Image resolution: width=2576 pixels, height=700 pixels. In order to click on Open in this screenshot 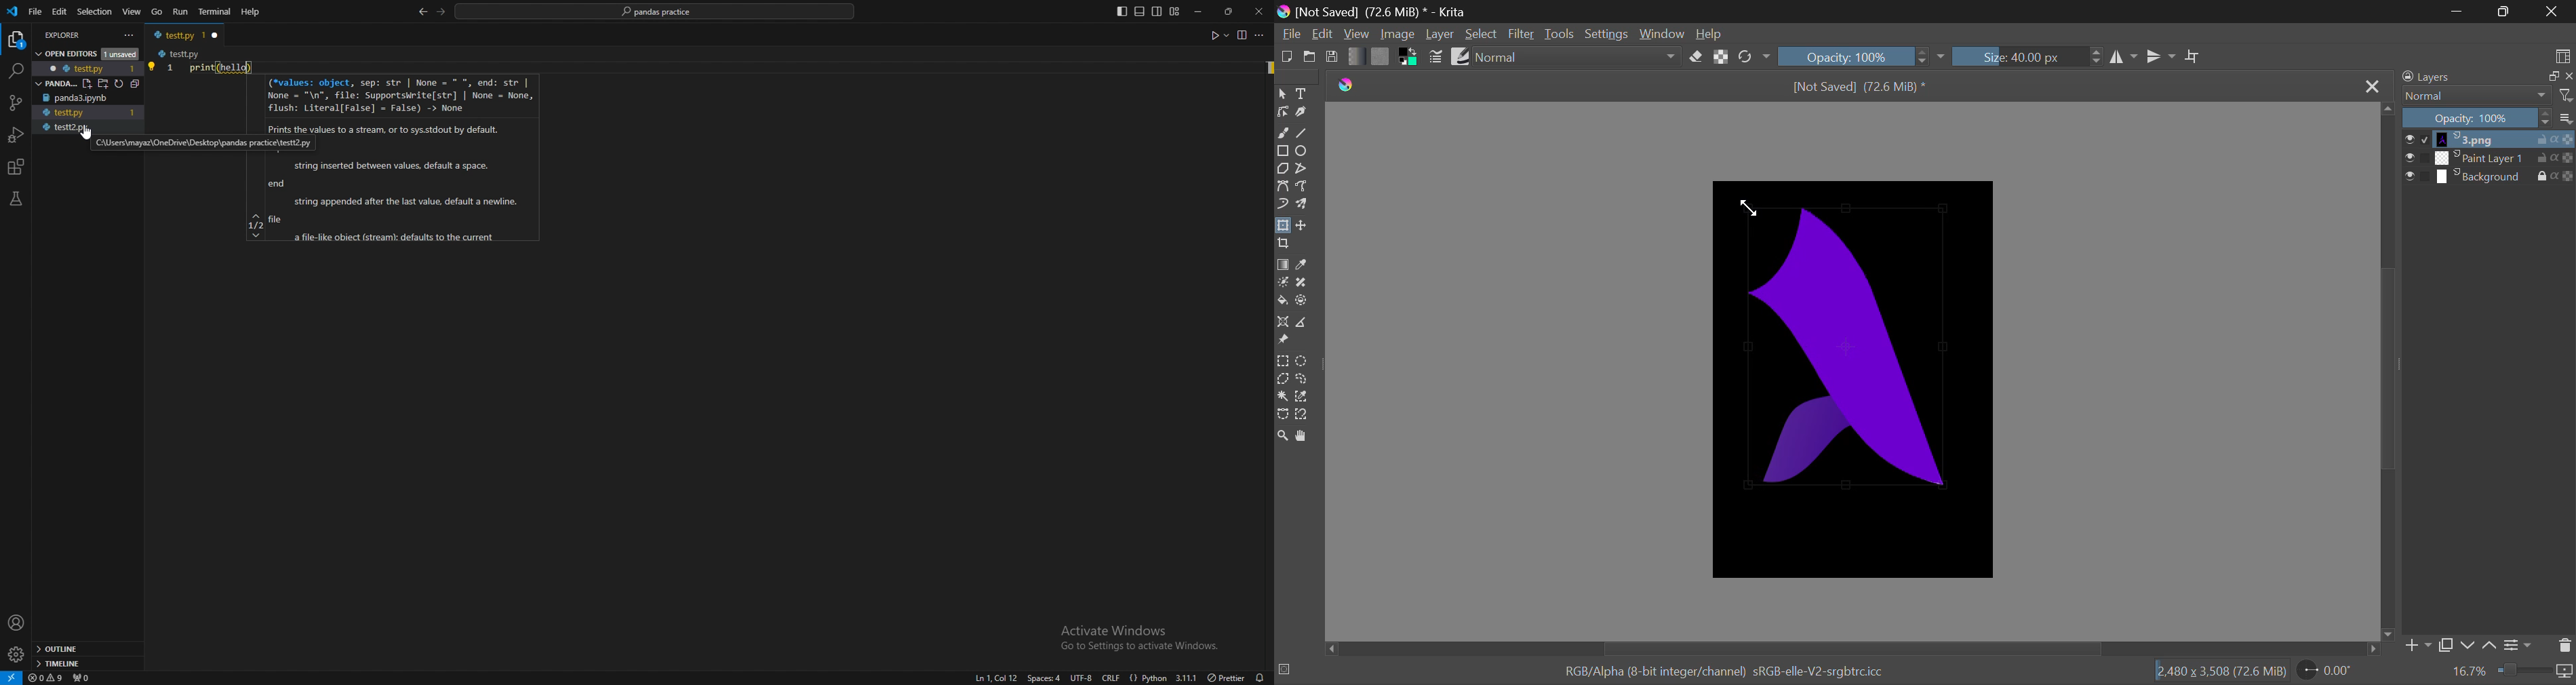, I will do `click(1309, 57)`.